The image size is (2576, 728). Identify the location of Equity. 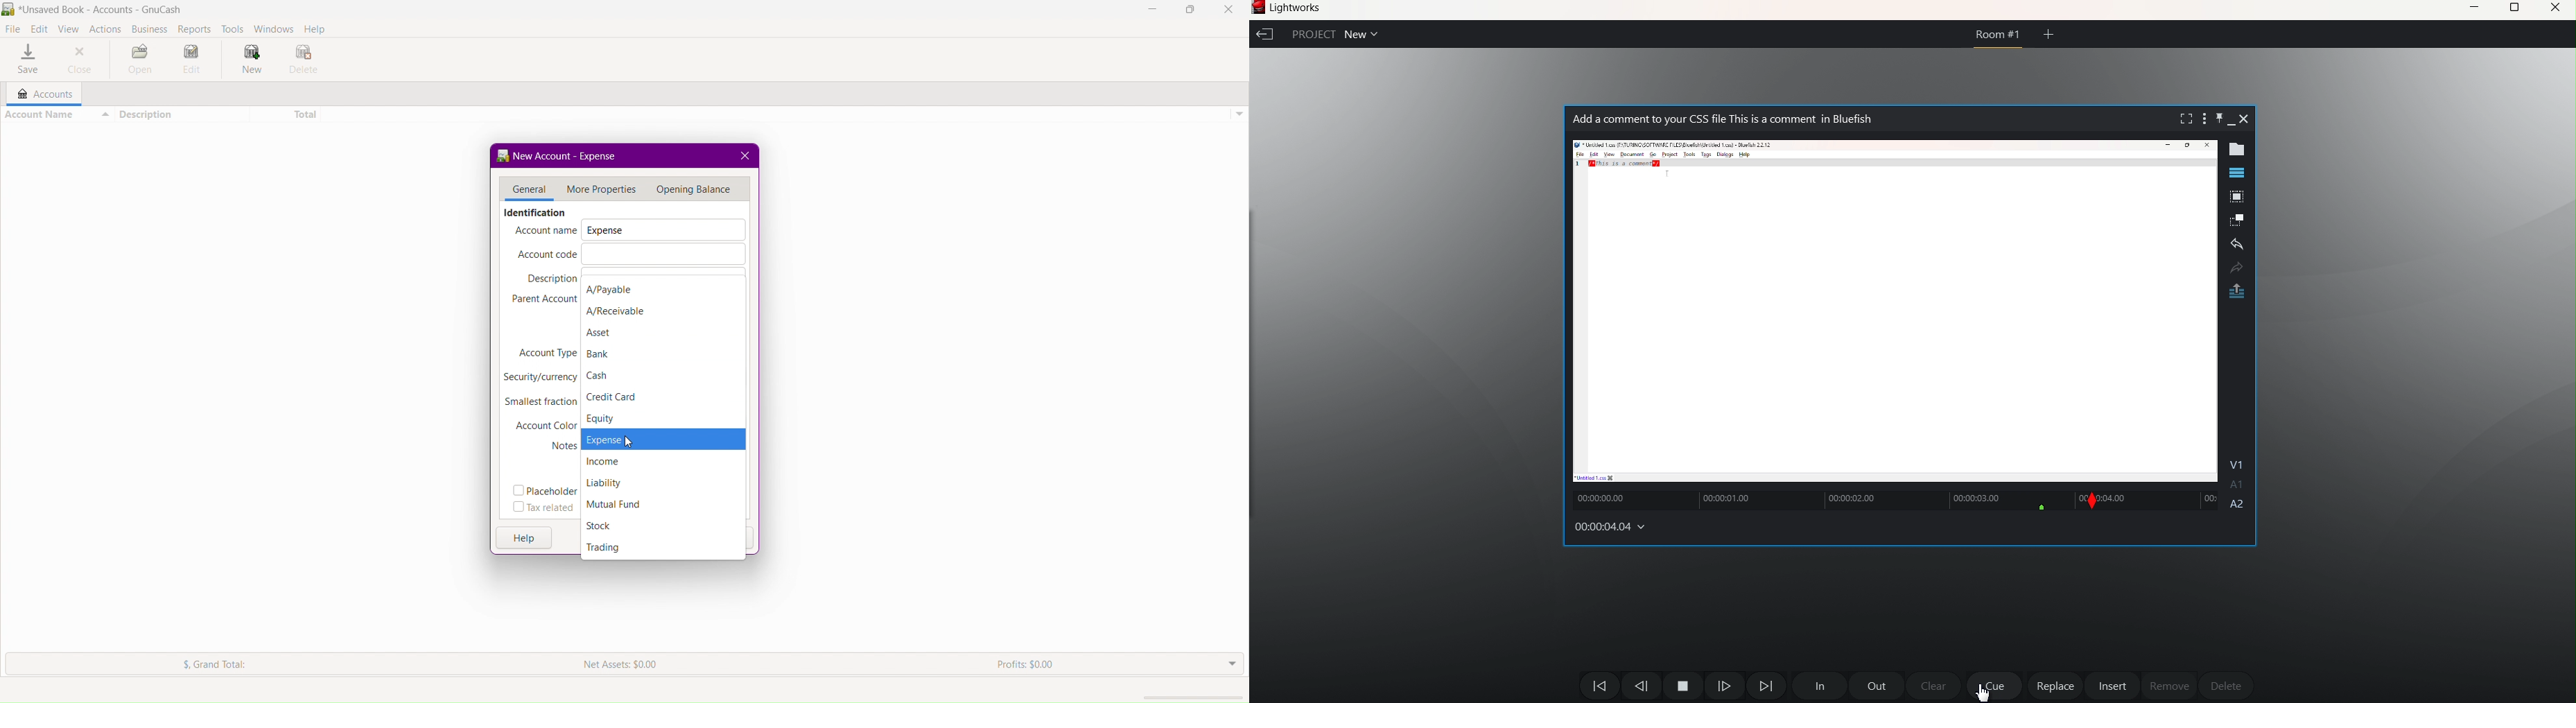
(600, 419).